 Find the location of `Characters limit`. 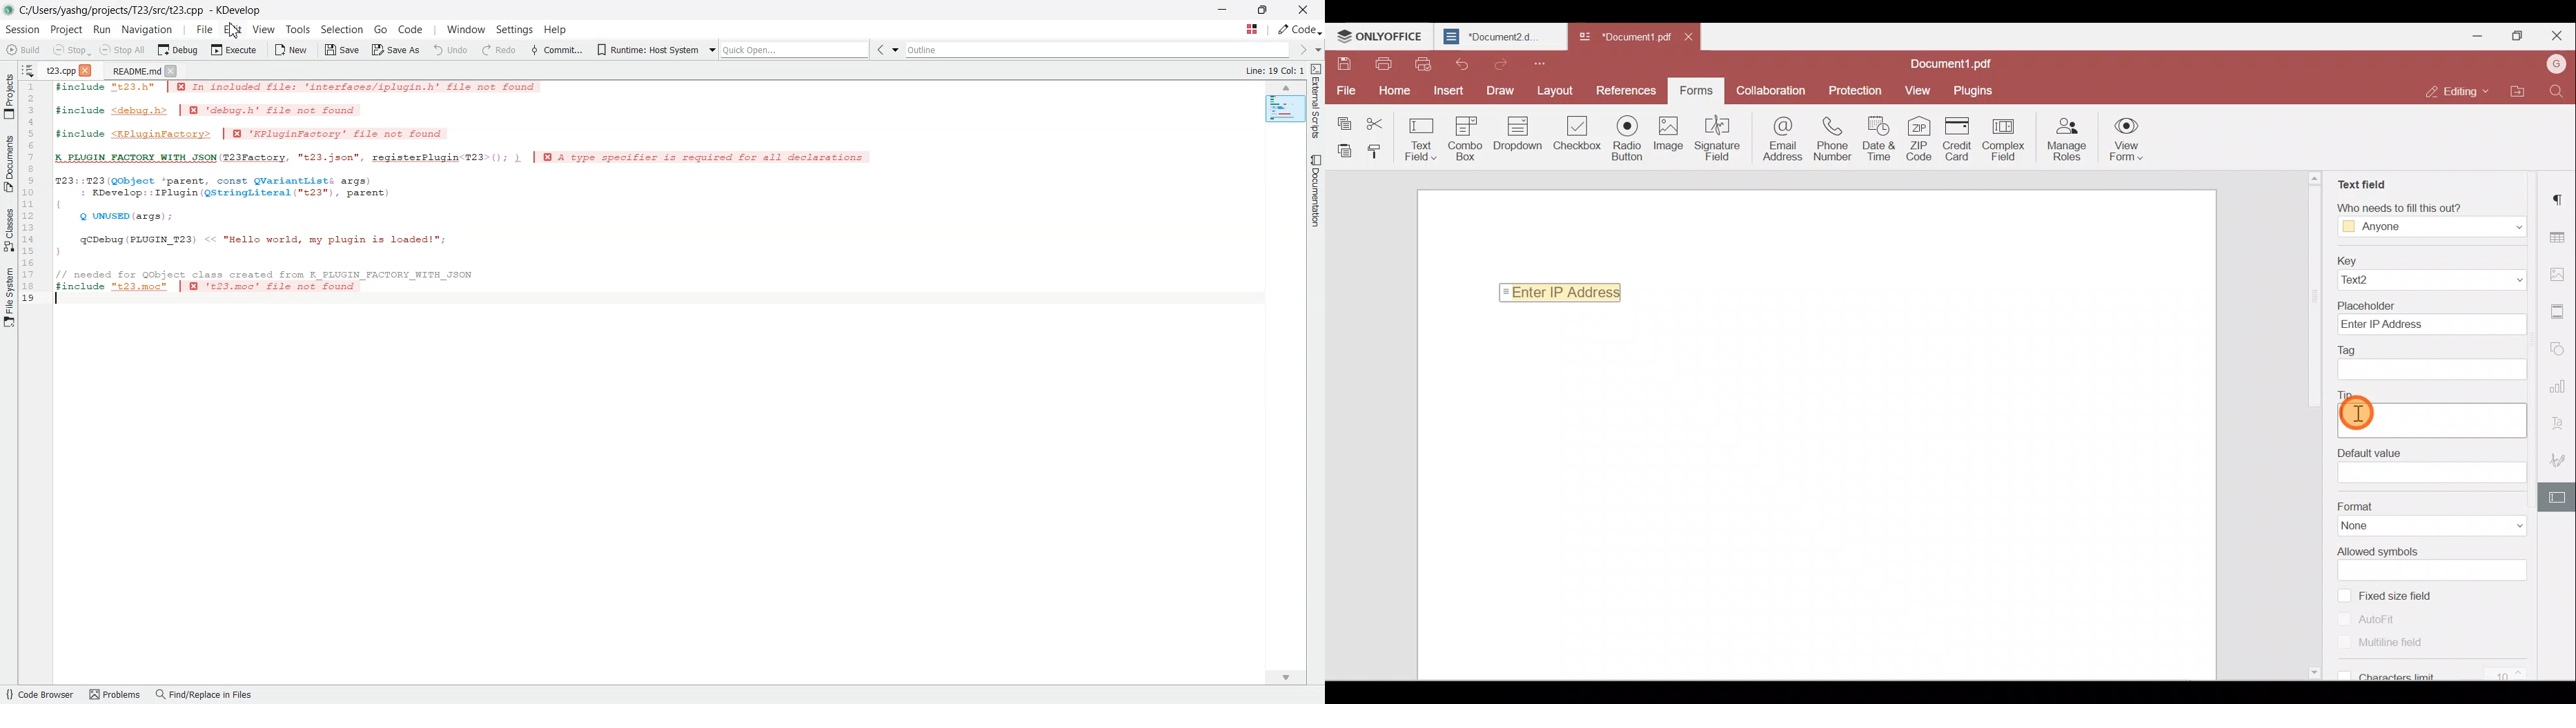

Characters limit is located at coordinates (2445, 674).